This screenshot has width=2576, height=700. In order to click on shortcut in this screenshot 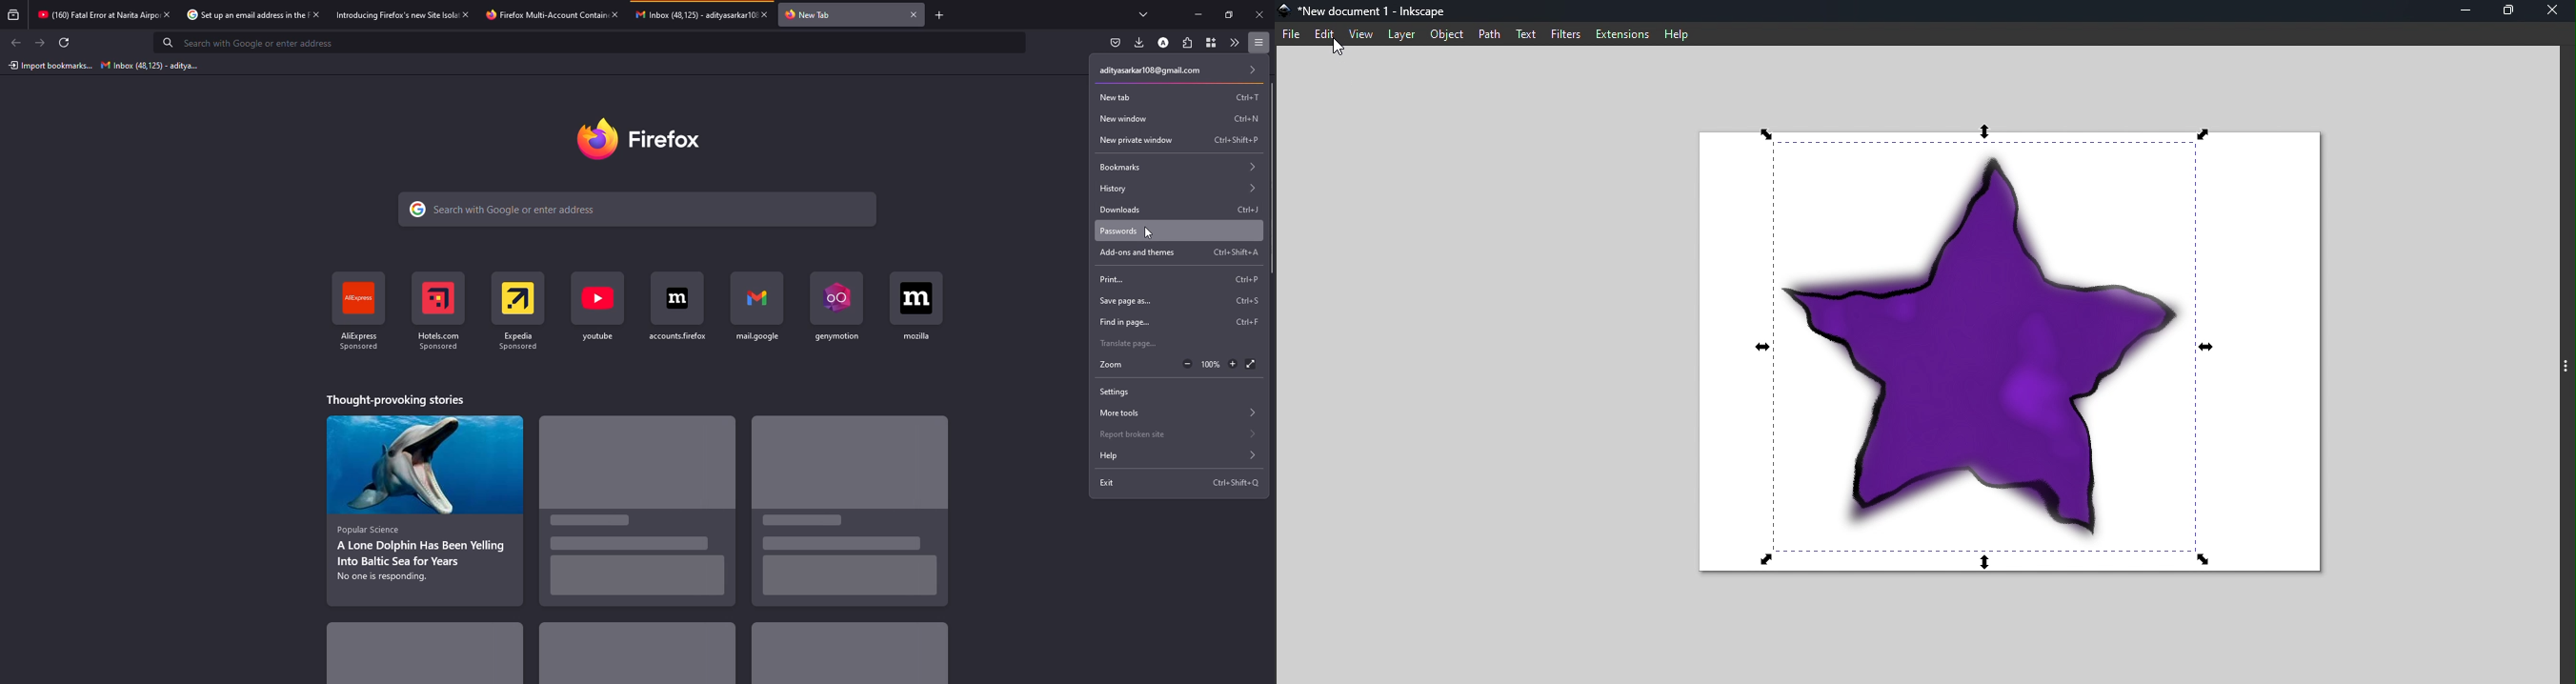, I will do `click(1229, 252)`.